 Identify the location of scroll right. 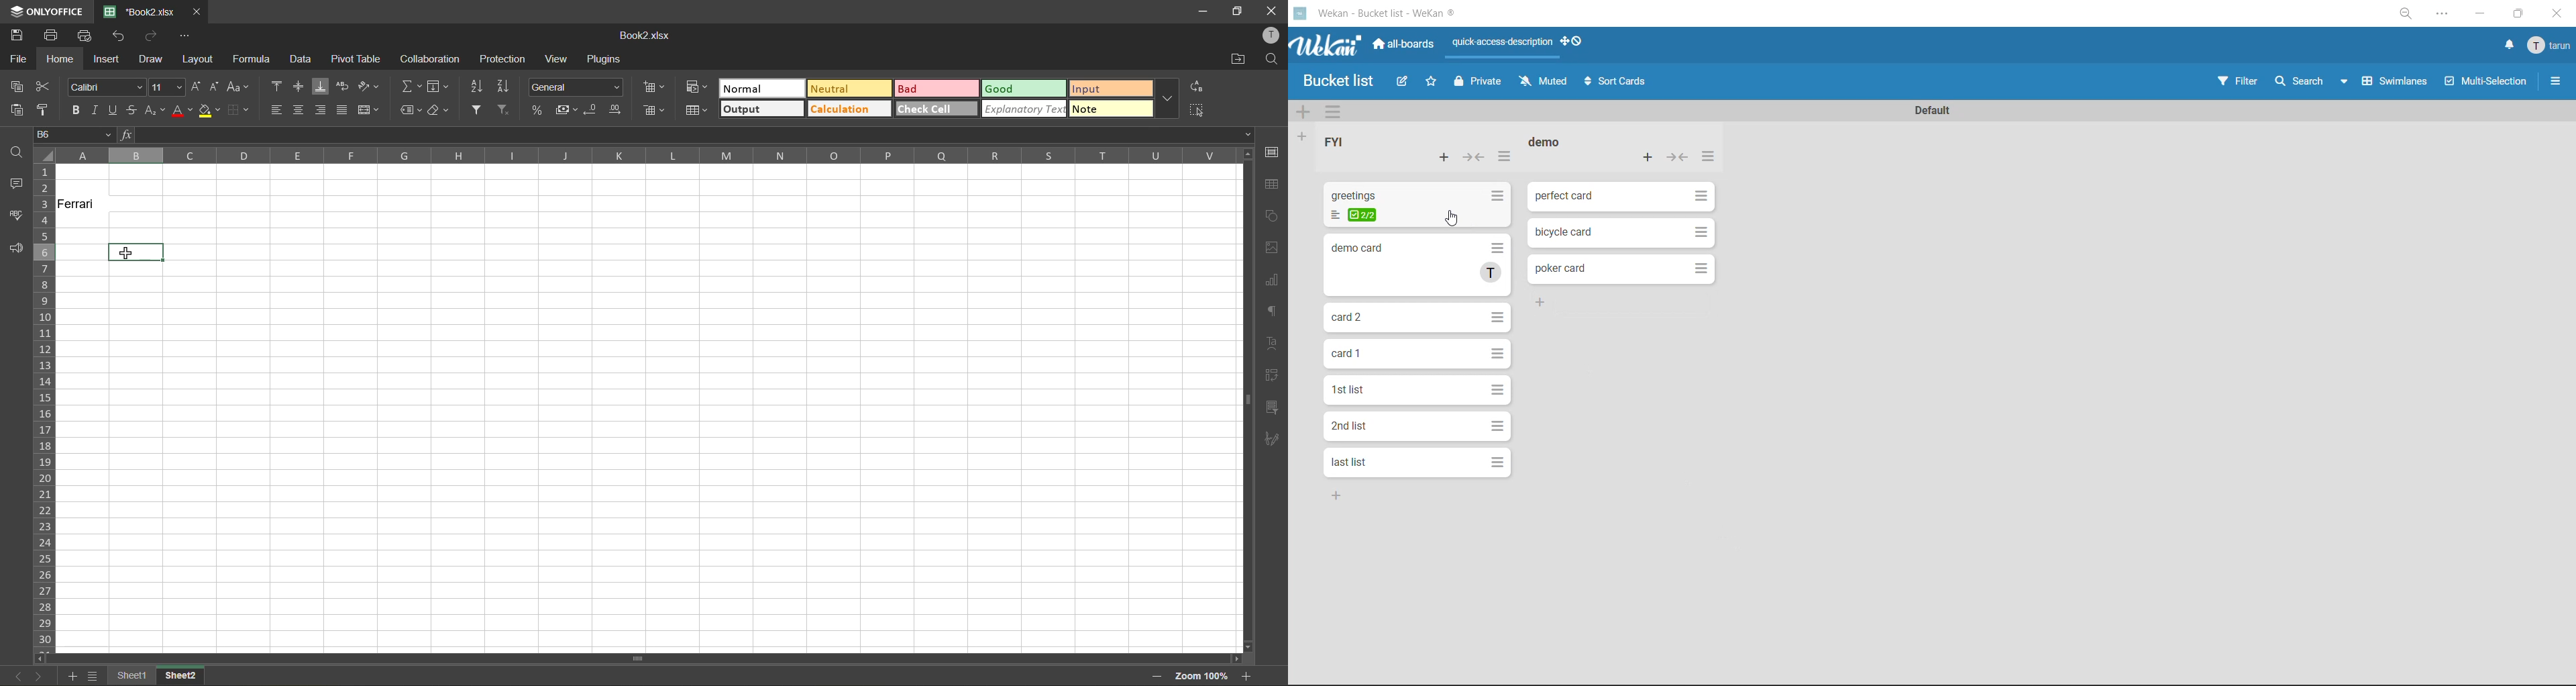
(1234, 659).